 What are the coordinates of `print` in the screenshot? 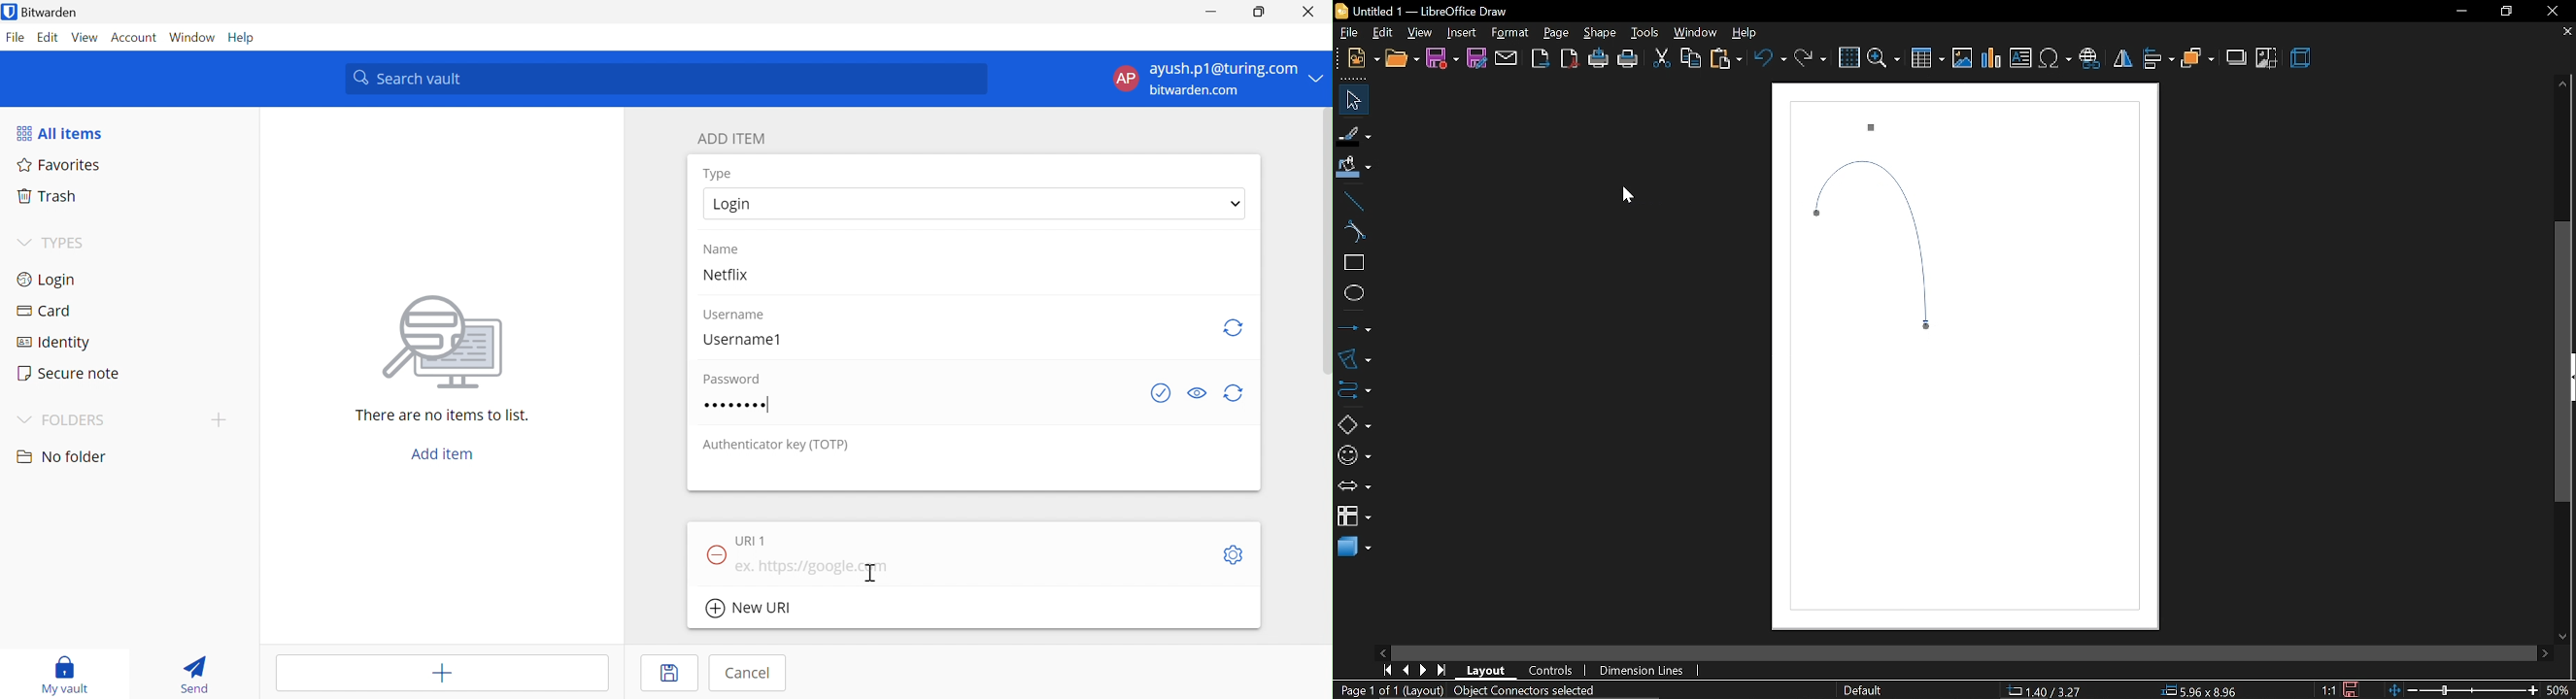 It's located at (1628, 60).